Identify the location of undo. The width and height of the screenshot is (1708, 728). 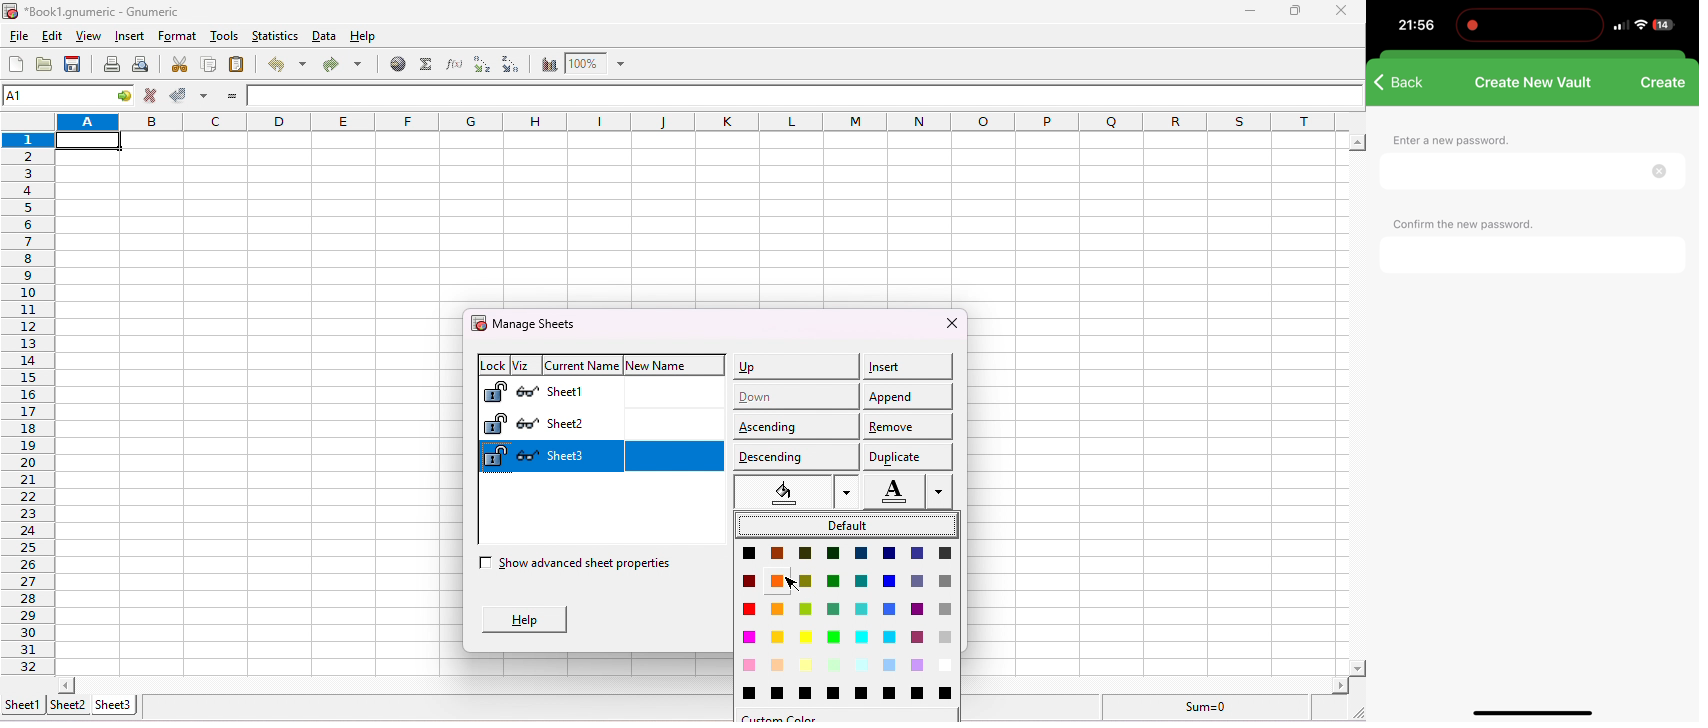
(285, 65).